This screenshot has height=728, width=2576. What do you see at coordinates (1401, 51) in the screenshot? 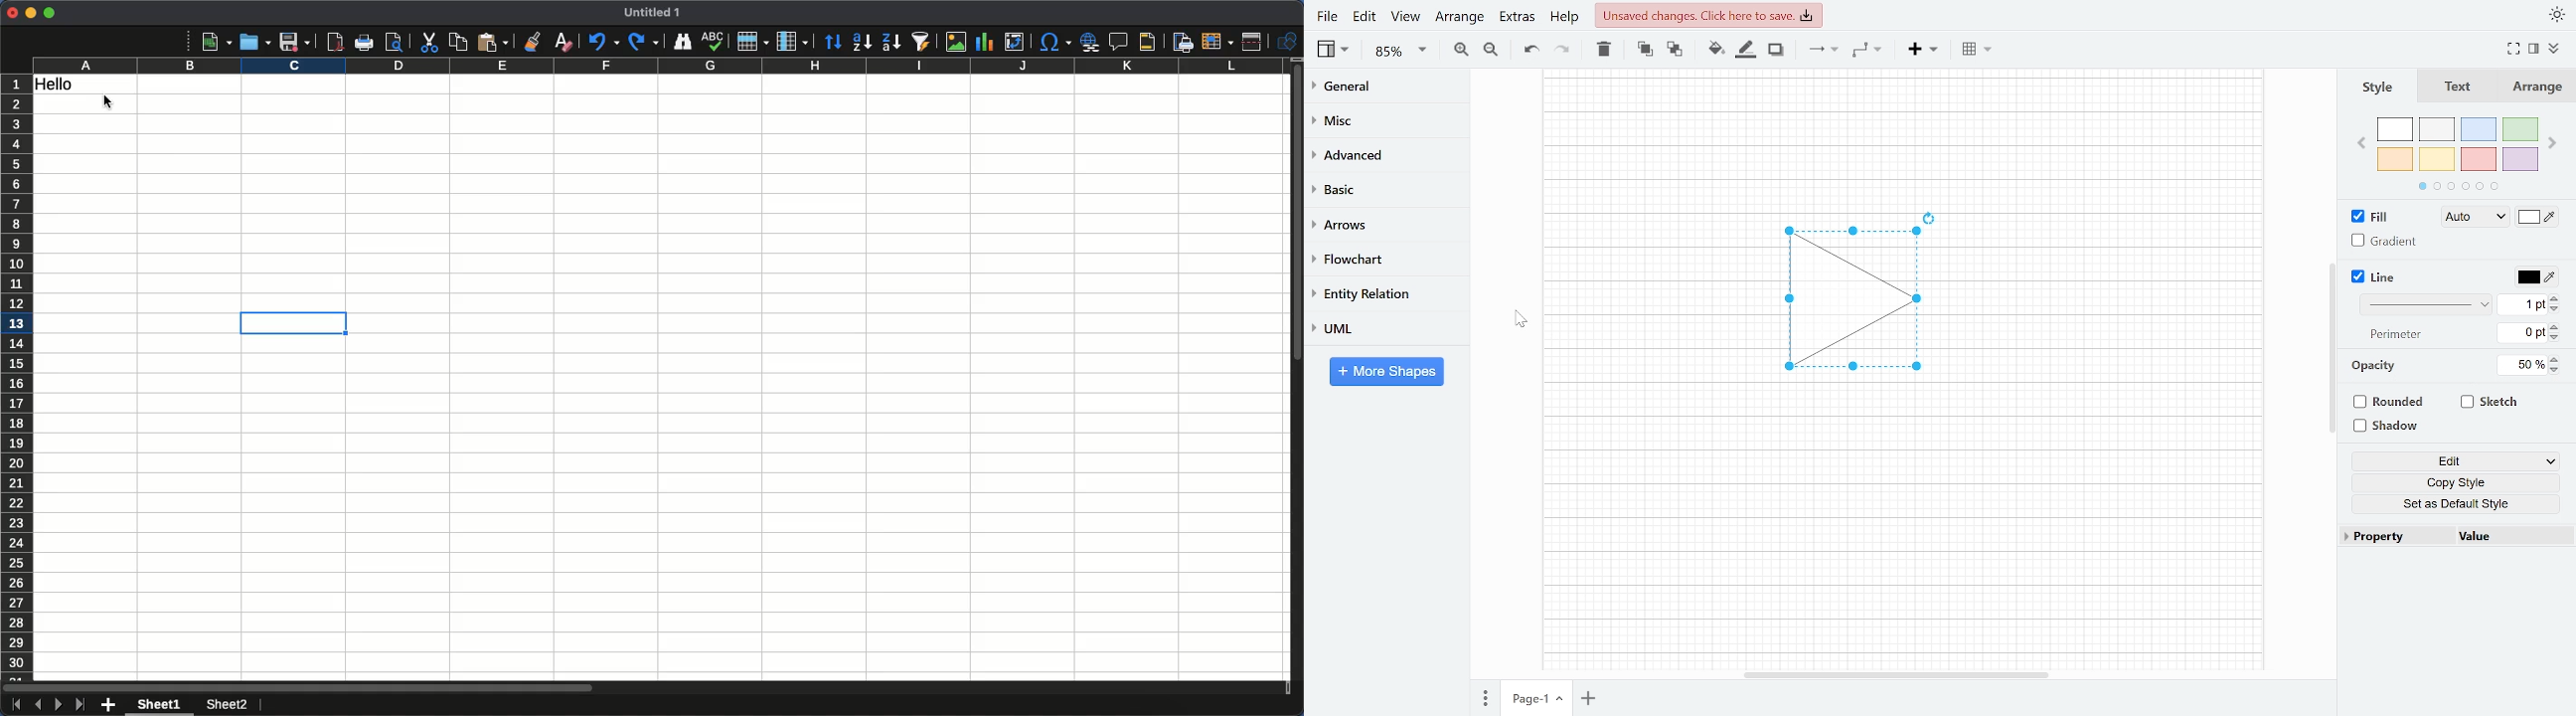
I see `Zoom` at bounding box center [1401, 51].